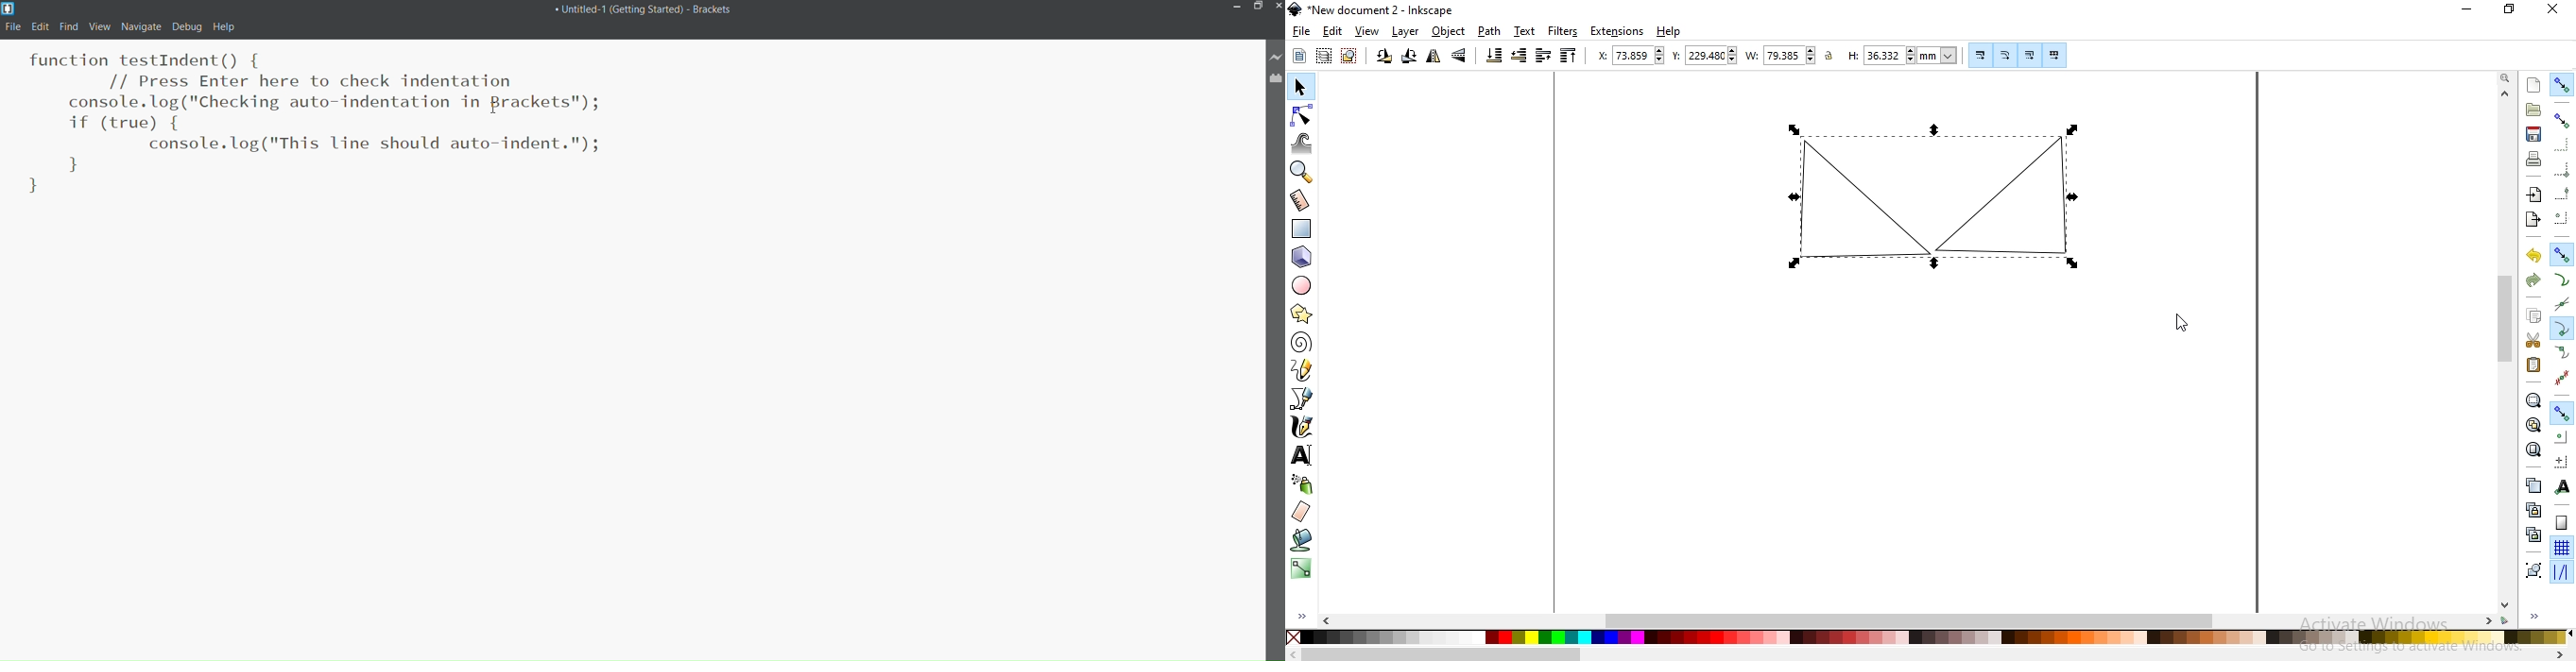 This screenshot has height=672, width=2576. What do you see at coordinates (2532, 568) in the screenshot?
I see `group selected objects` at bounding box center [2532, 568].